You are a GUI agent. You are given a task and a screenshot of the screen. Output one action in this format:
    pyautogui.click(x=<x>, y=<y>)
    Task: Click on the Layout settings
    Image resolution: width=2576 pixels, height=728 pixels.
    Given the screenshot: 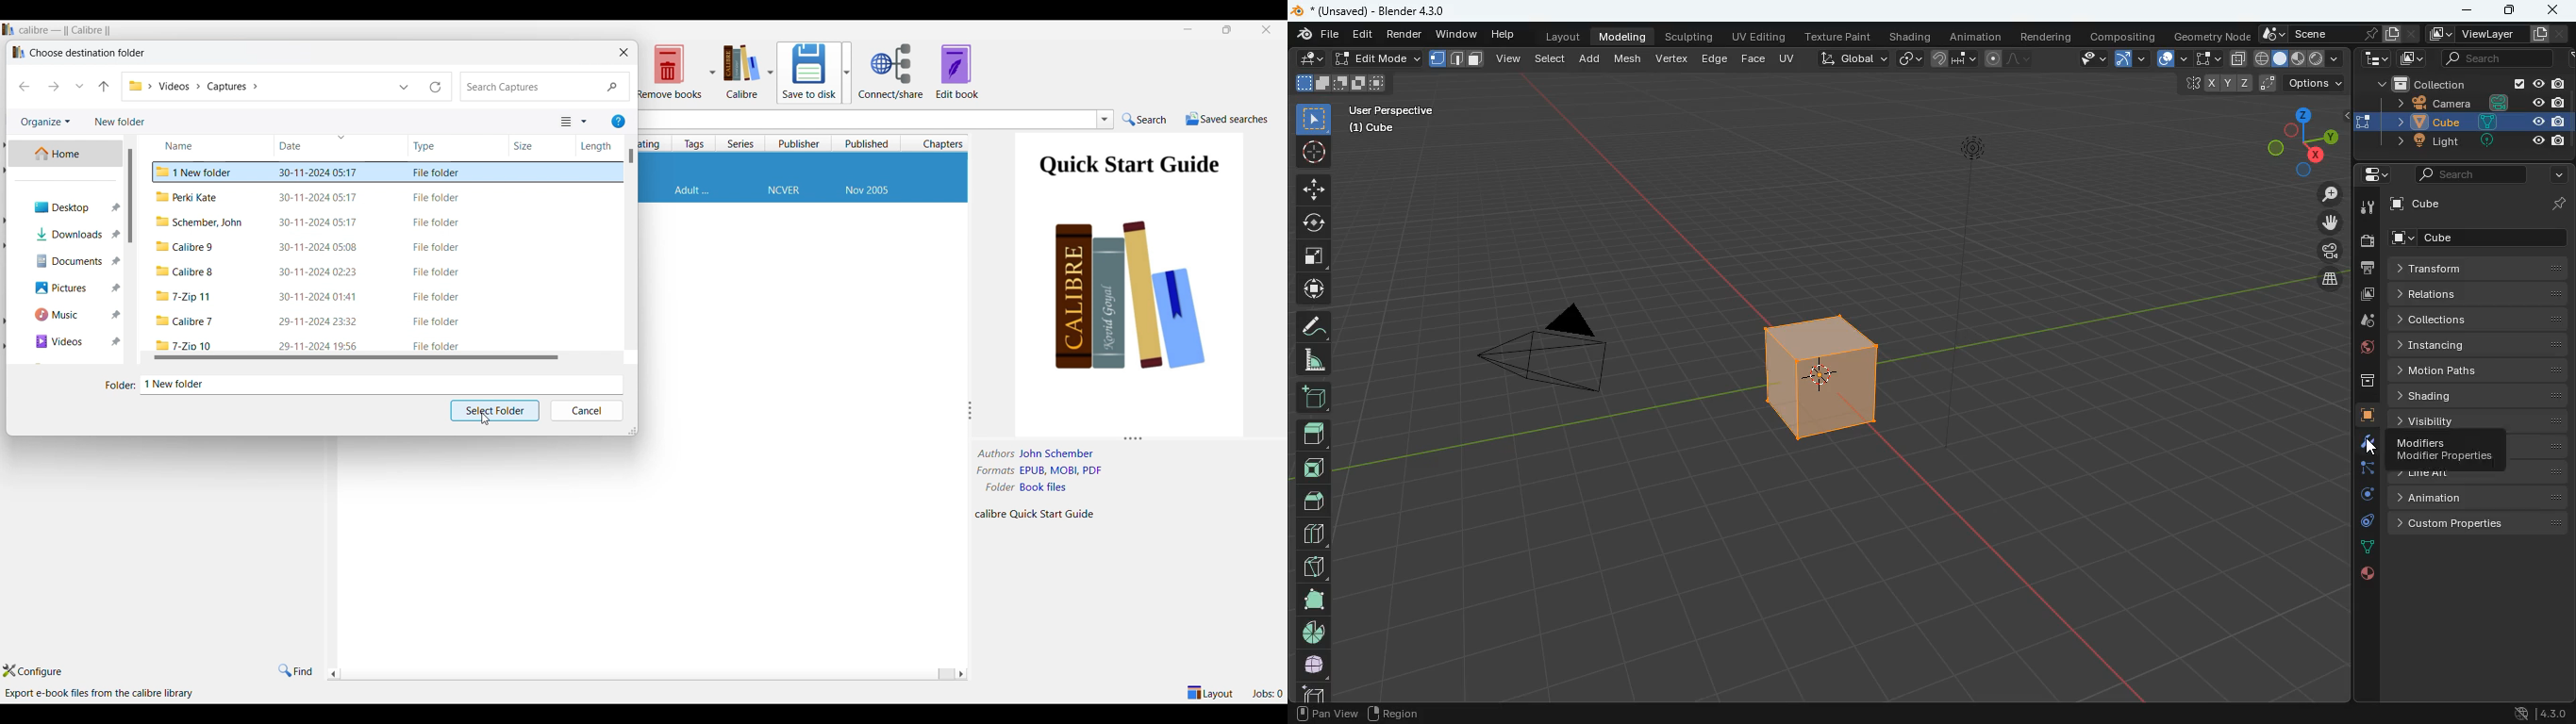 What is the action you would take?
    pyautogui.click(x=1211, y=692)
    